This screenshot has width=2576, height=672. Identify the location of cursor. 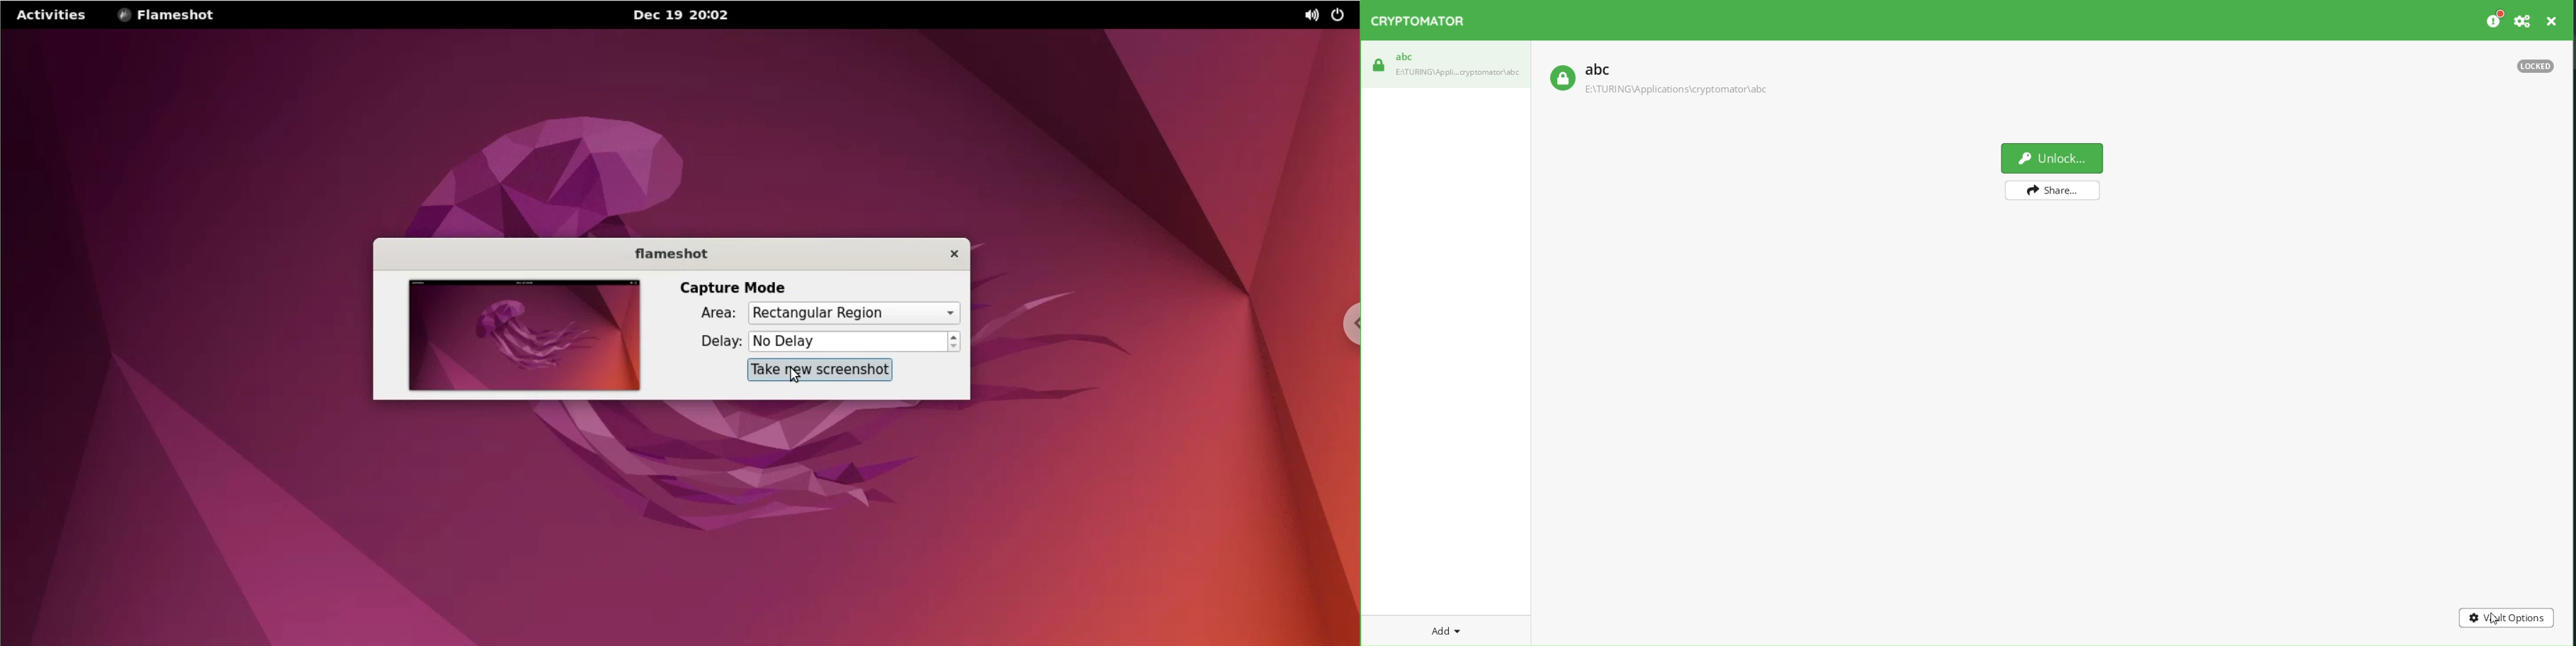
(2494, 616).